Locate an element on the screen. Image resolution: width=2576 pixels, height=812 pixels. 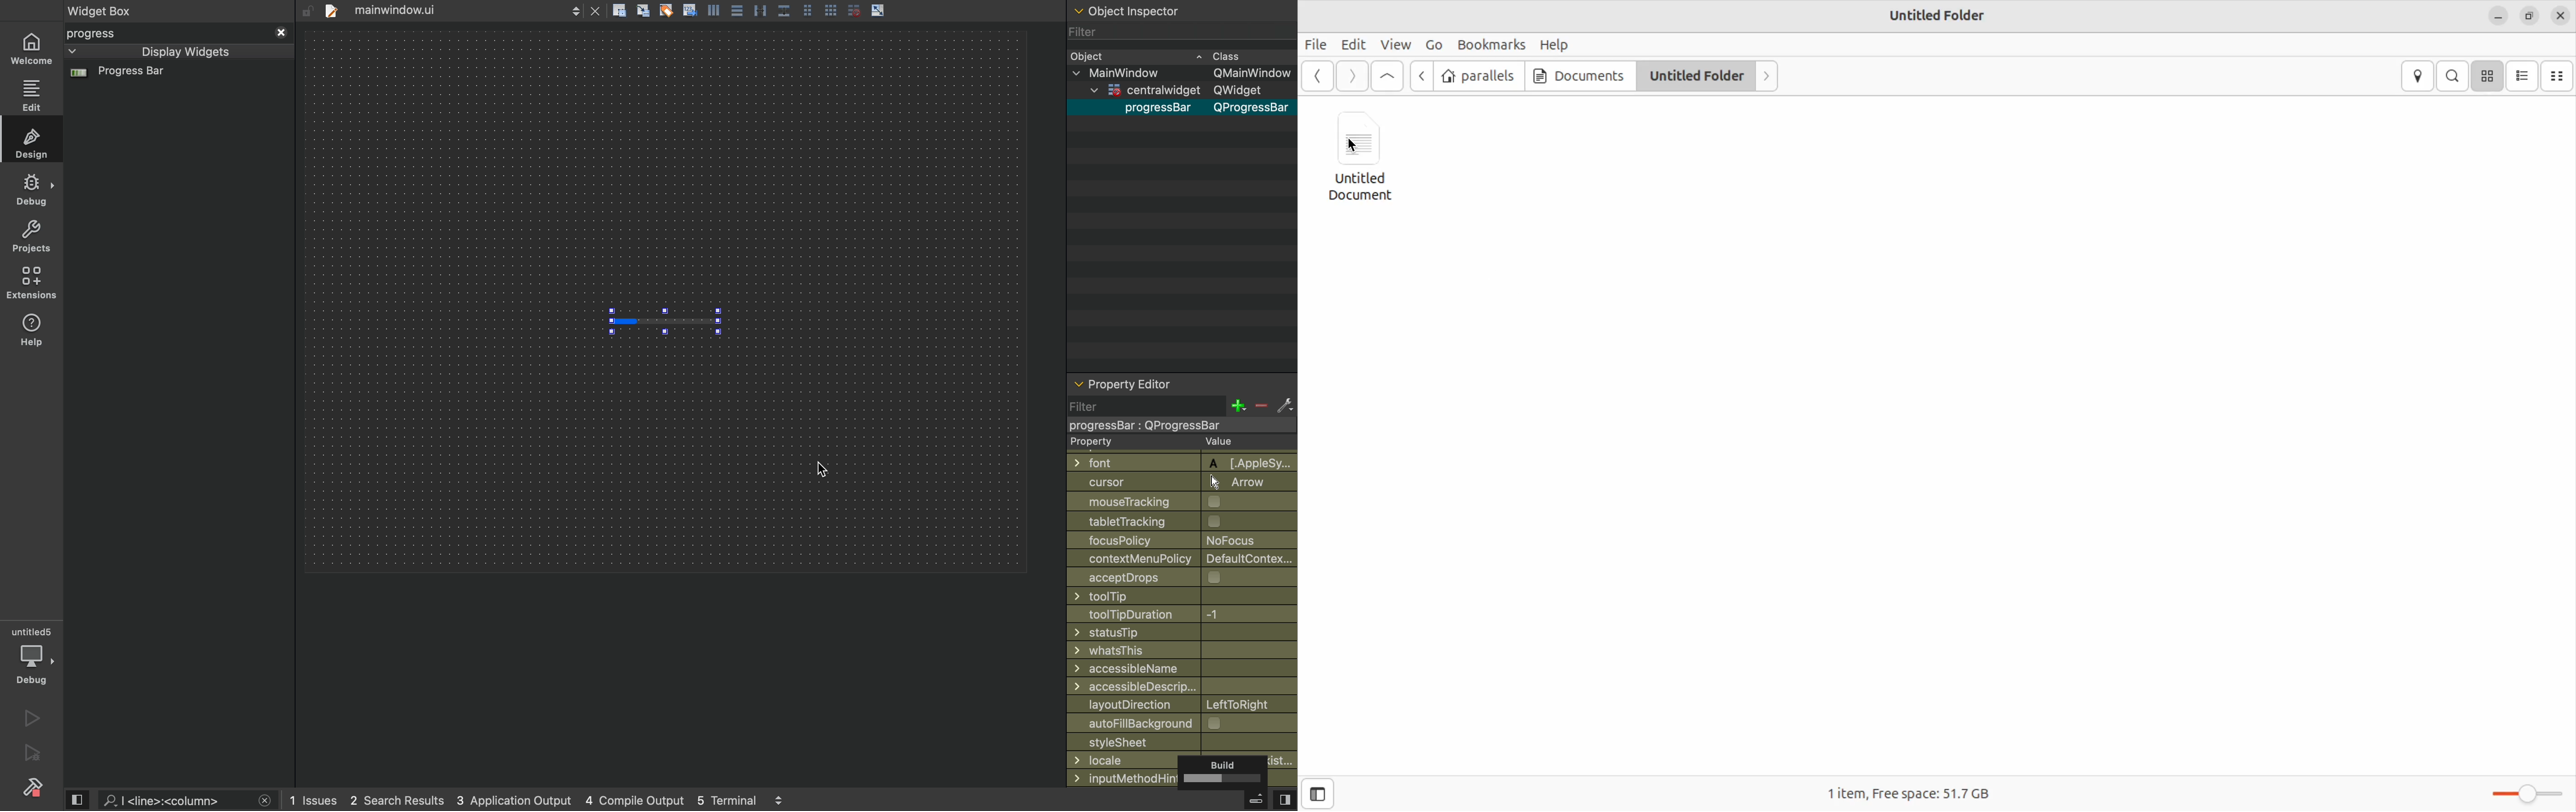
1item, Free space: 51.7 GB is located at coordinates (1912, 788).